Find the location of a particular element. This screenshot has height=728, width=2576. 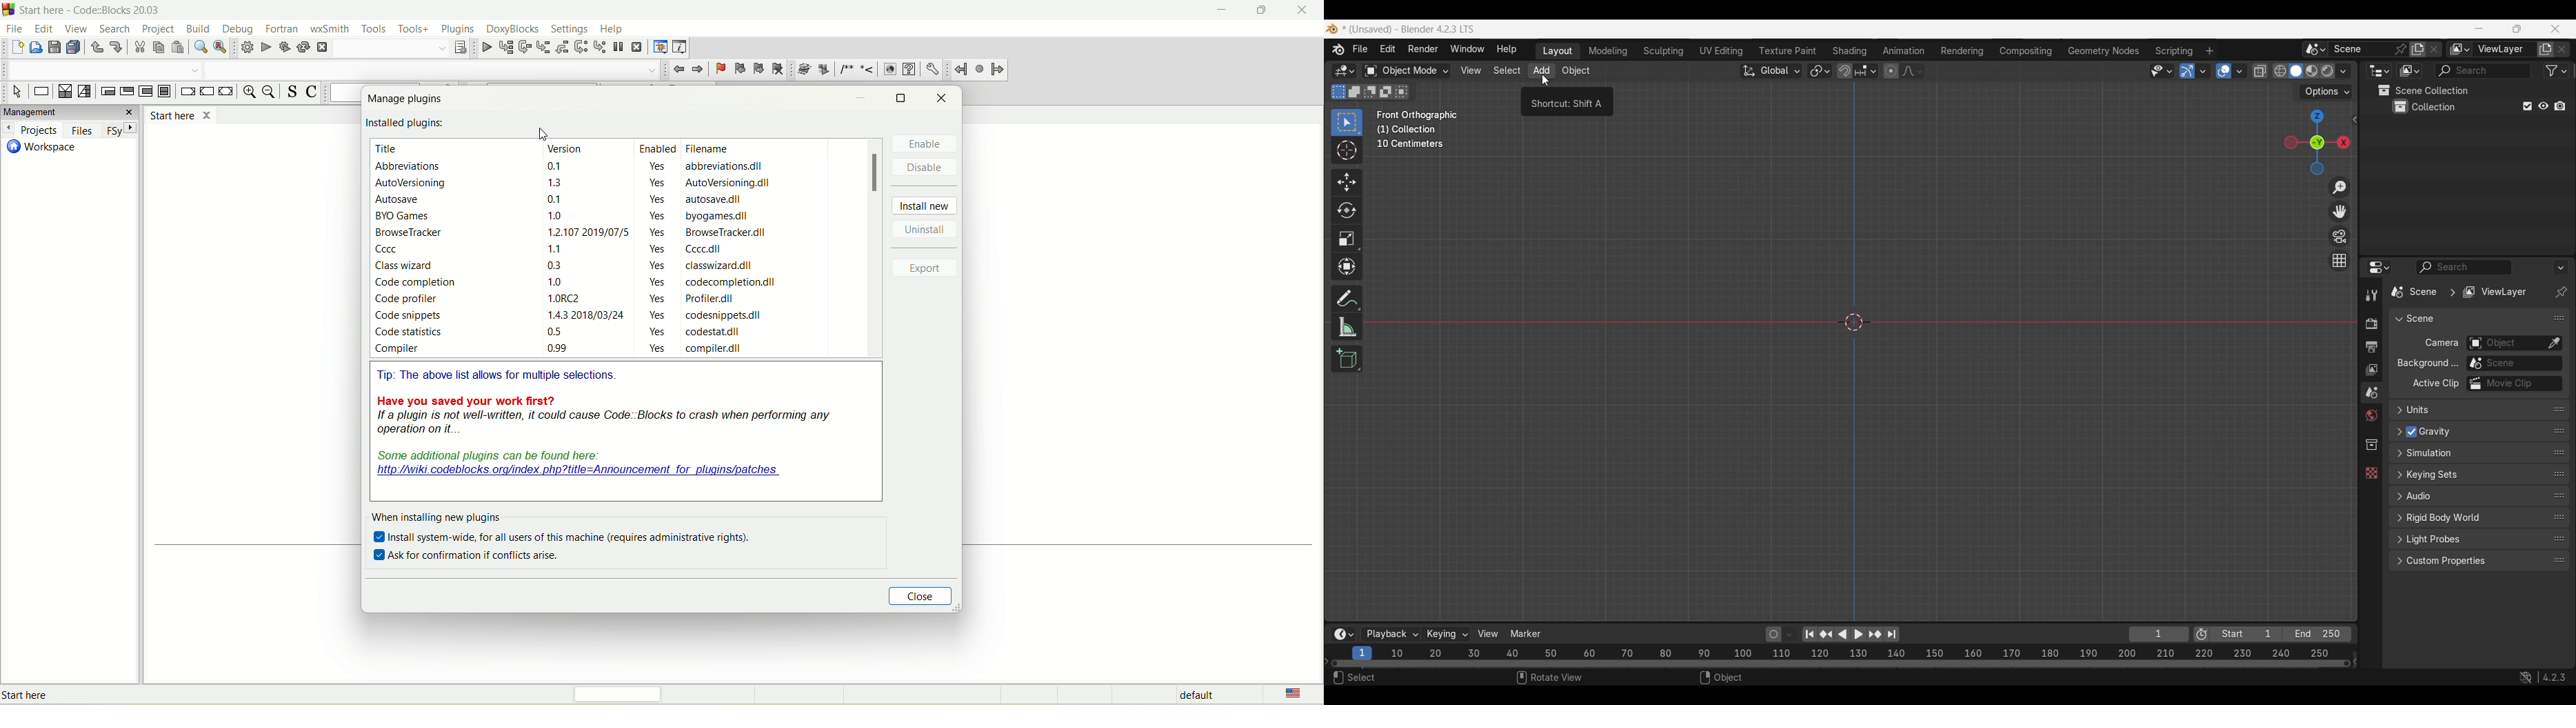

Medeling workspace is located at coordinates (1608, 52).